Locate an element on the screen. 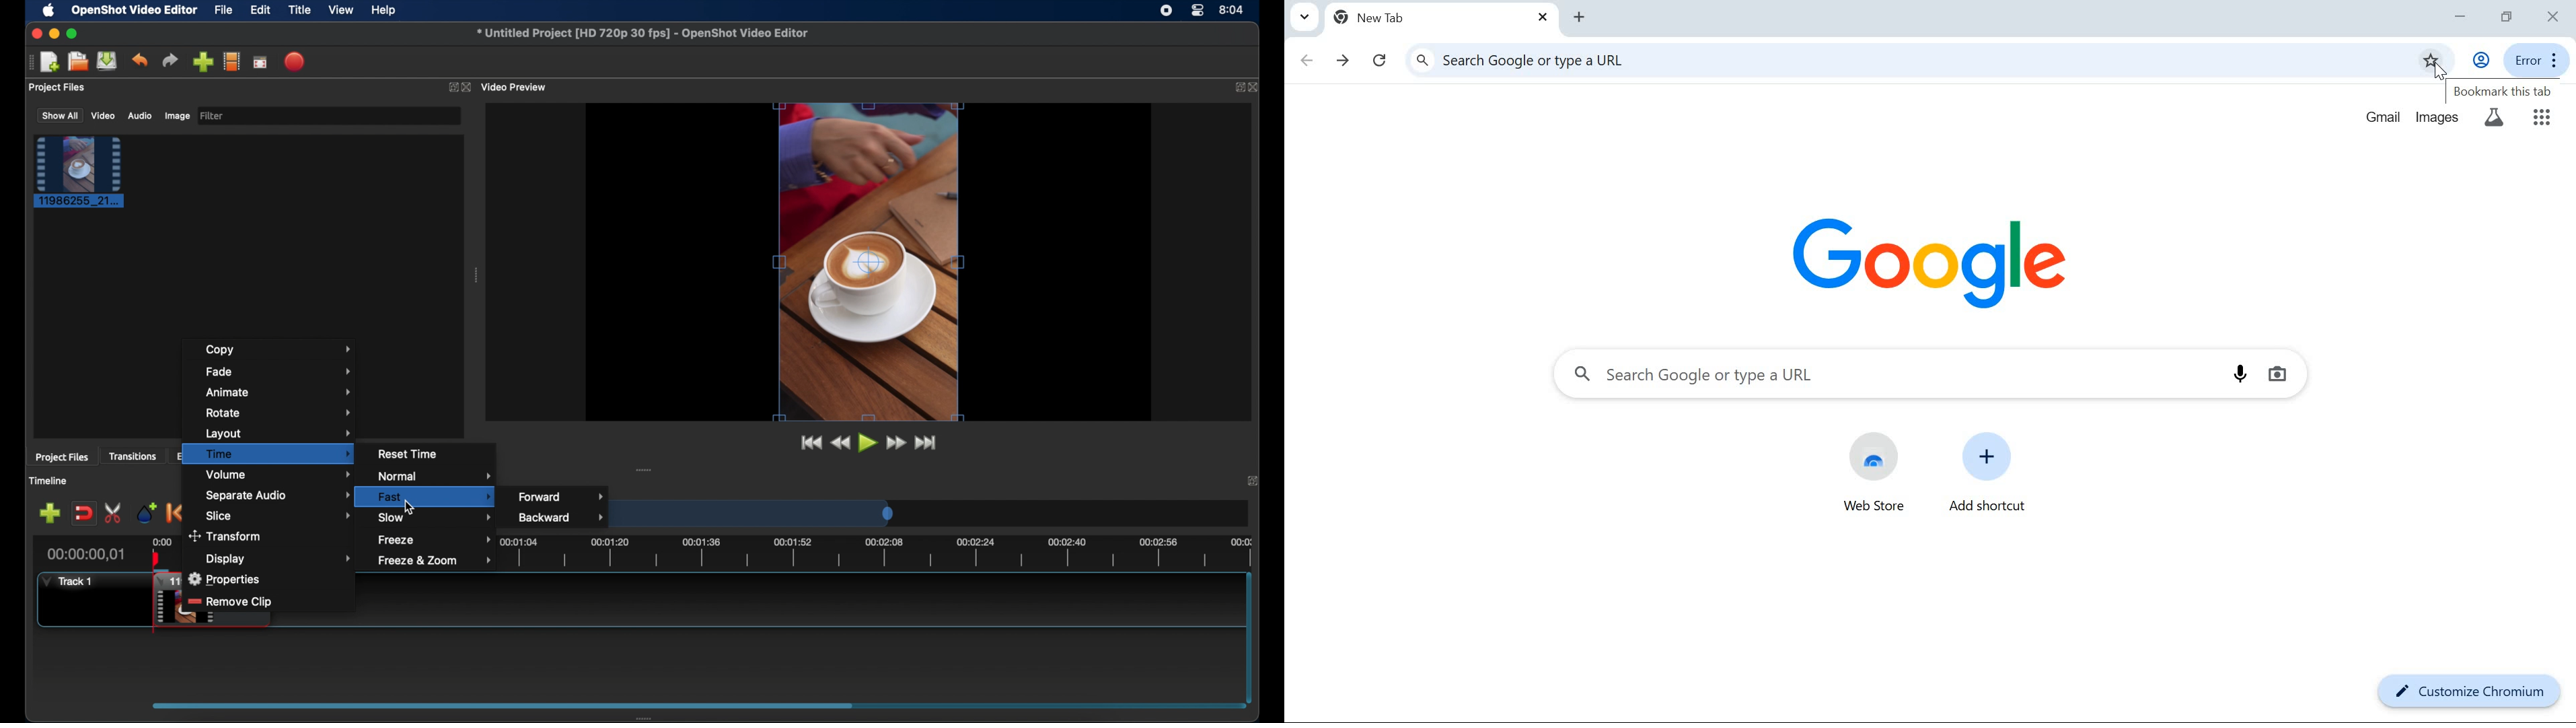 The image size is (2576, 728). save project is located at coordinates (108, 61).